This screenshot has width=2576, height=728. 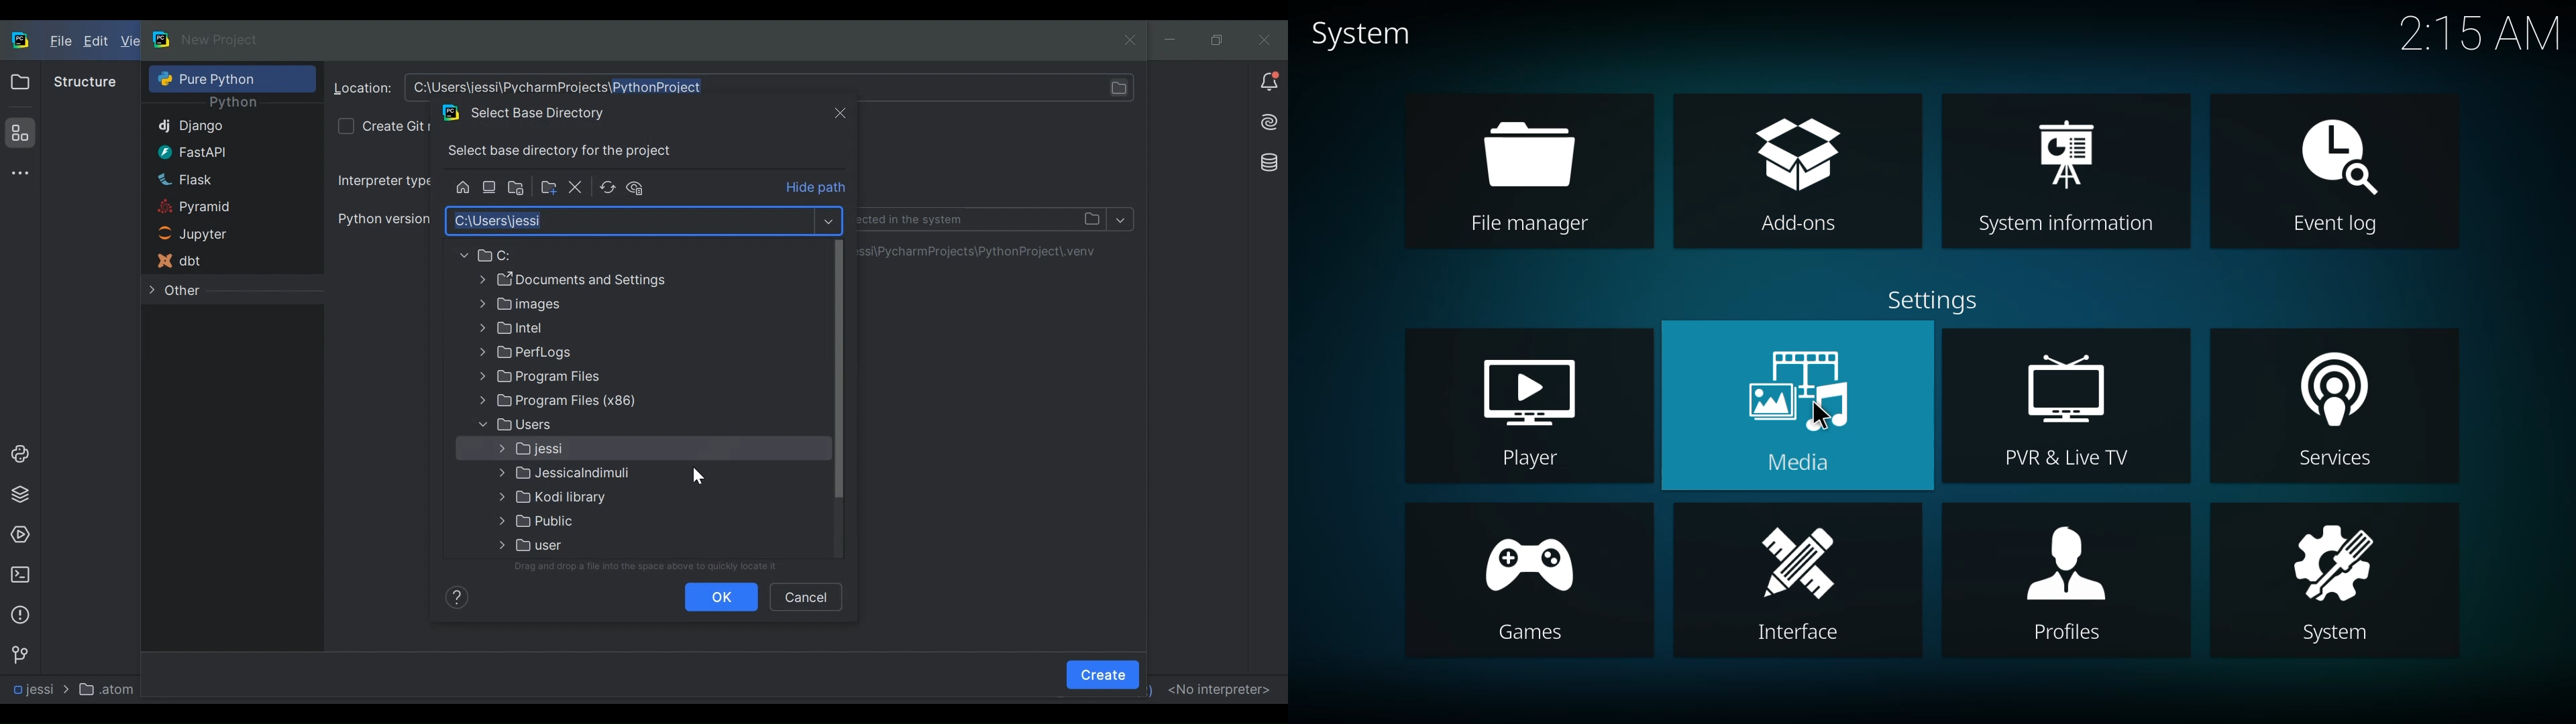 What do you see at coordinates (215, 127) in the screenshot?
I see `Django` at bounding box center [215, 127].